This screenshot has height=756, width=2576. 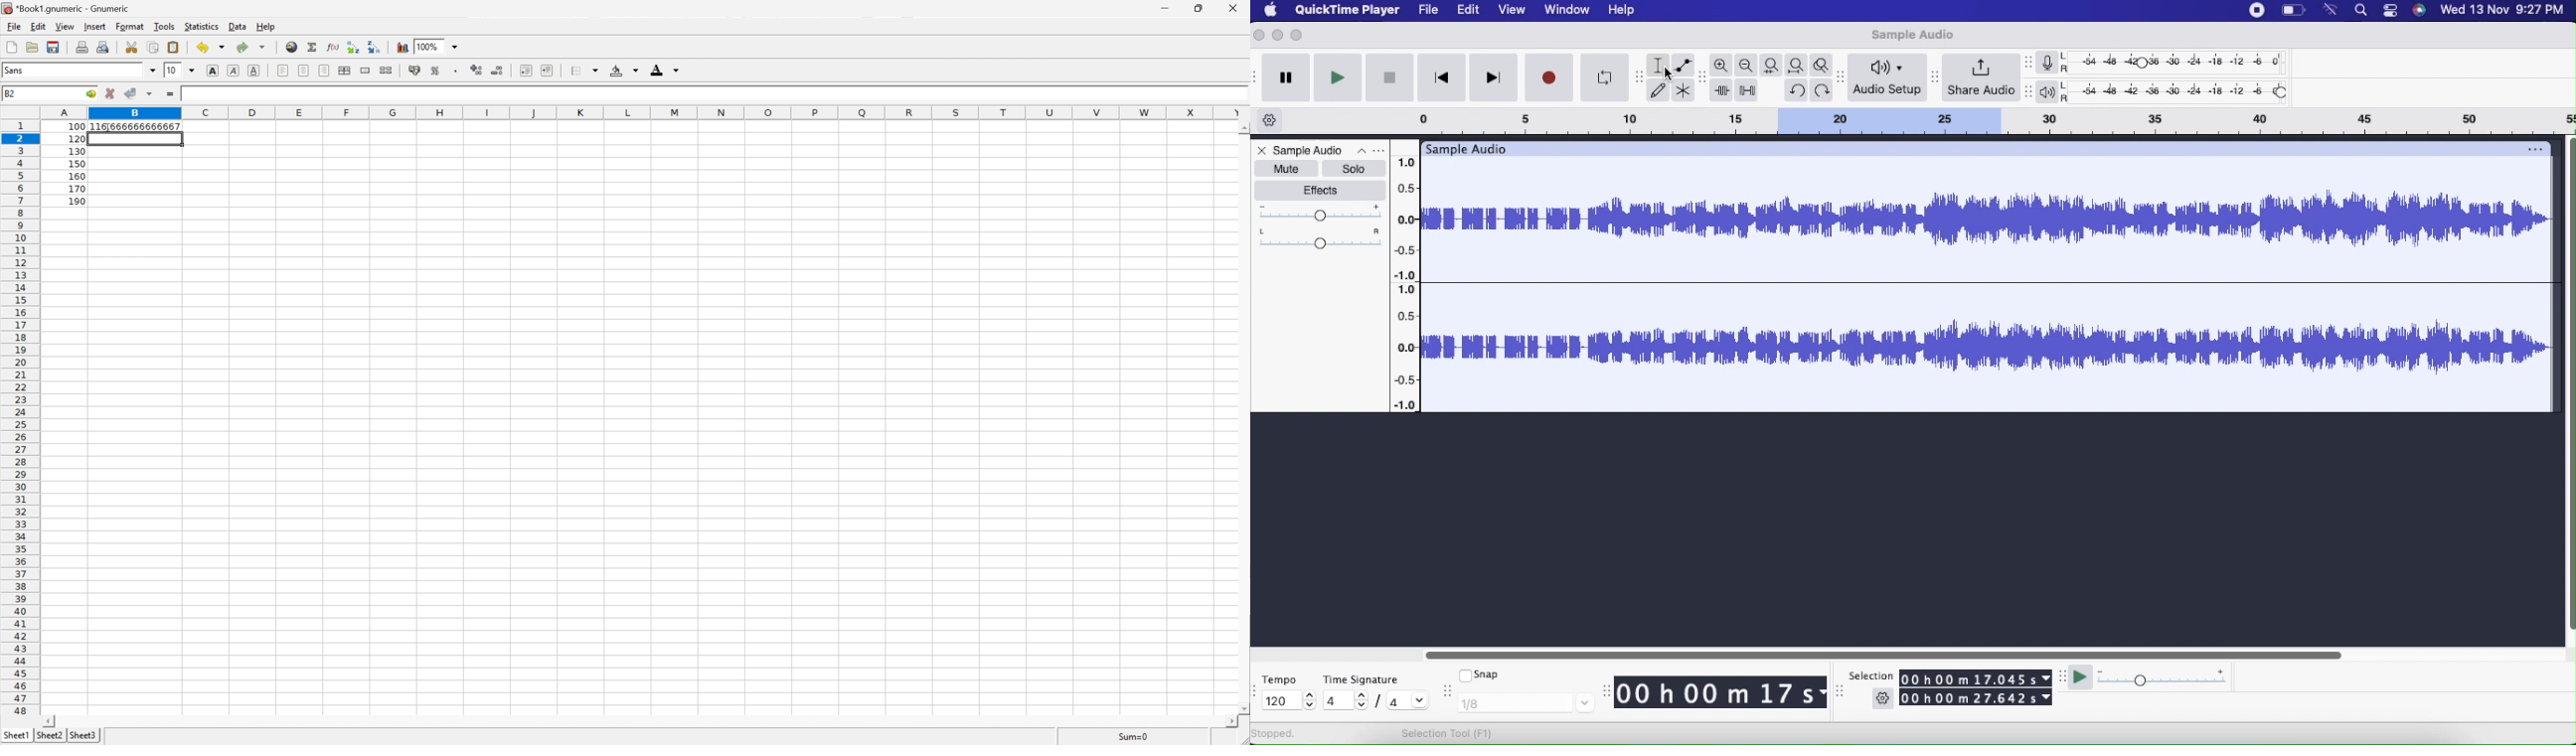 I want to click on Set the format of the selected cells to include a thousands separator, so click(x=457, y=70).